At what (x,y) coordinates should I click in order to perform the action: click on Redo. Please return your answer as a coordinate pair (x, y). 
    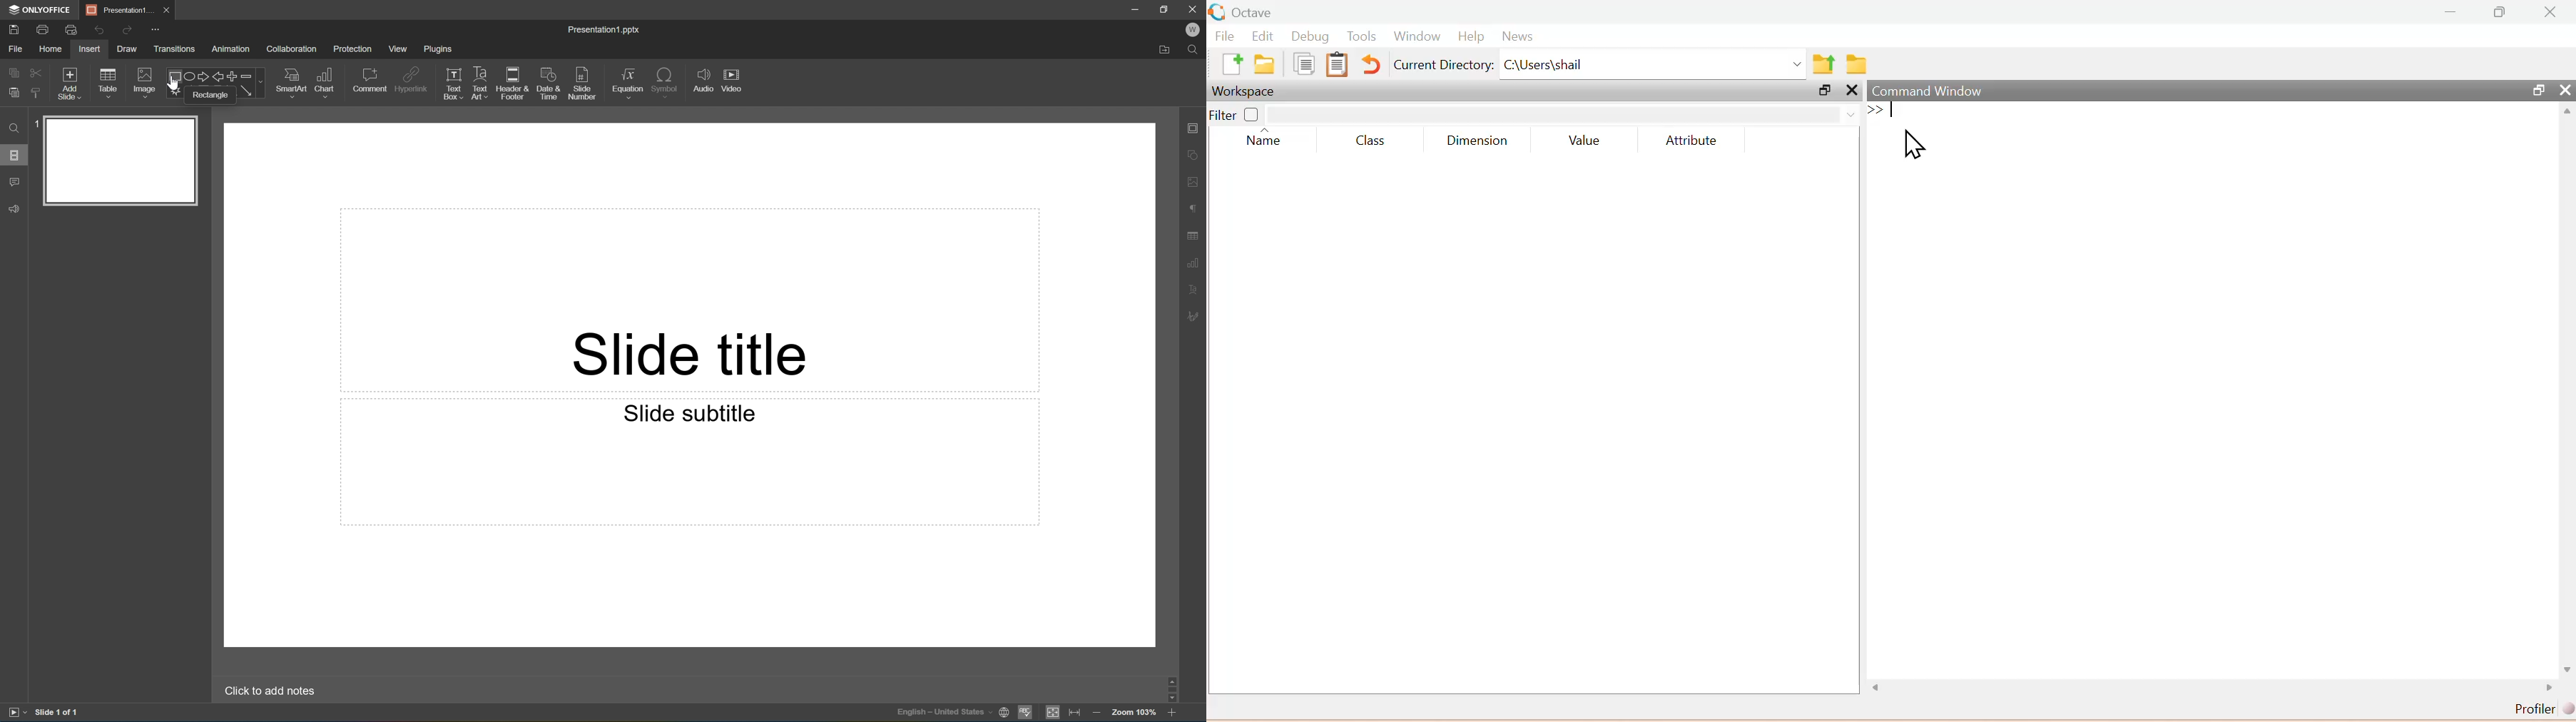
    Looking at the image, I should click on (126, 31).